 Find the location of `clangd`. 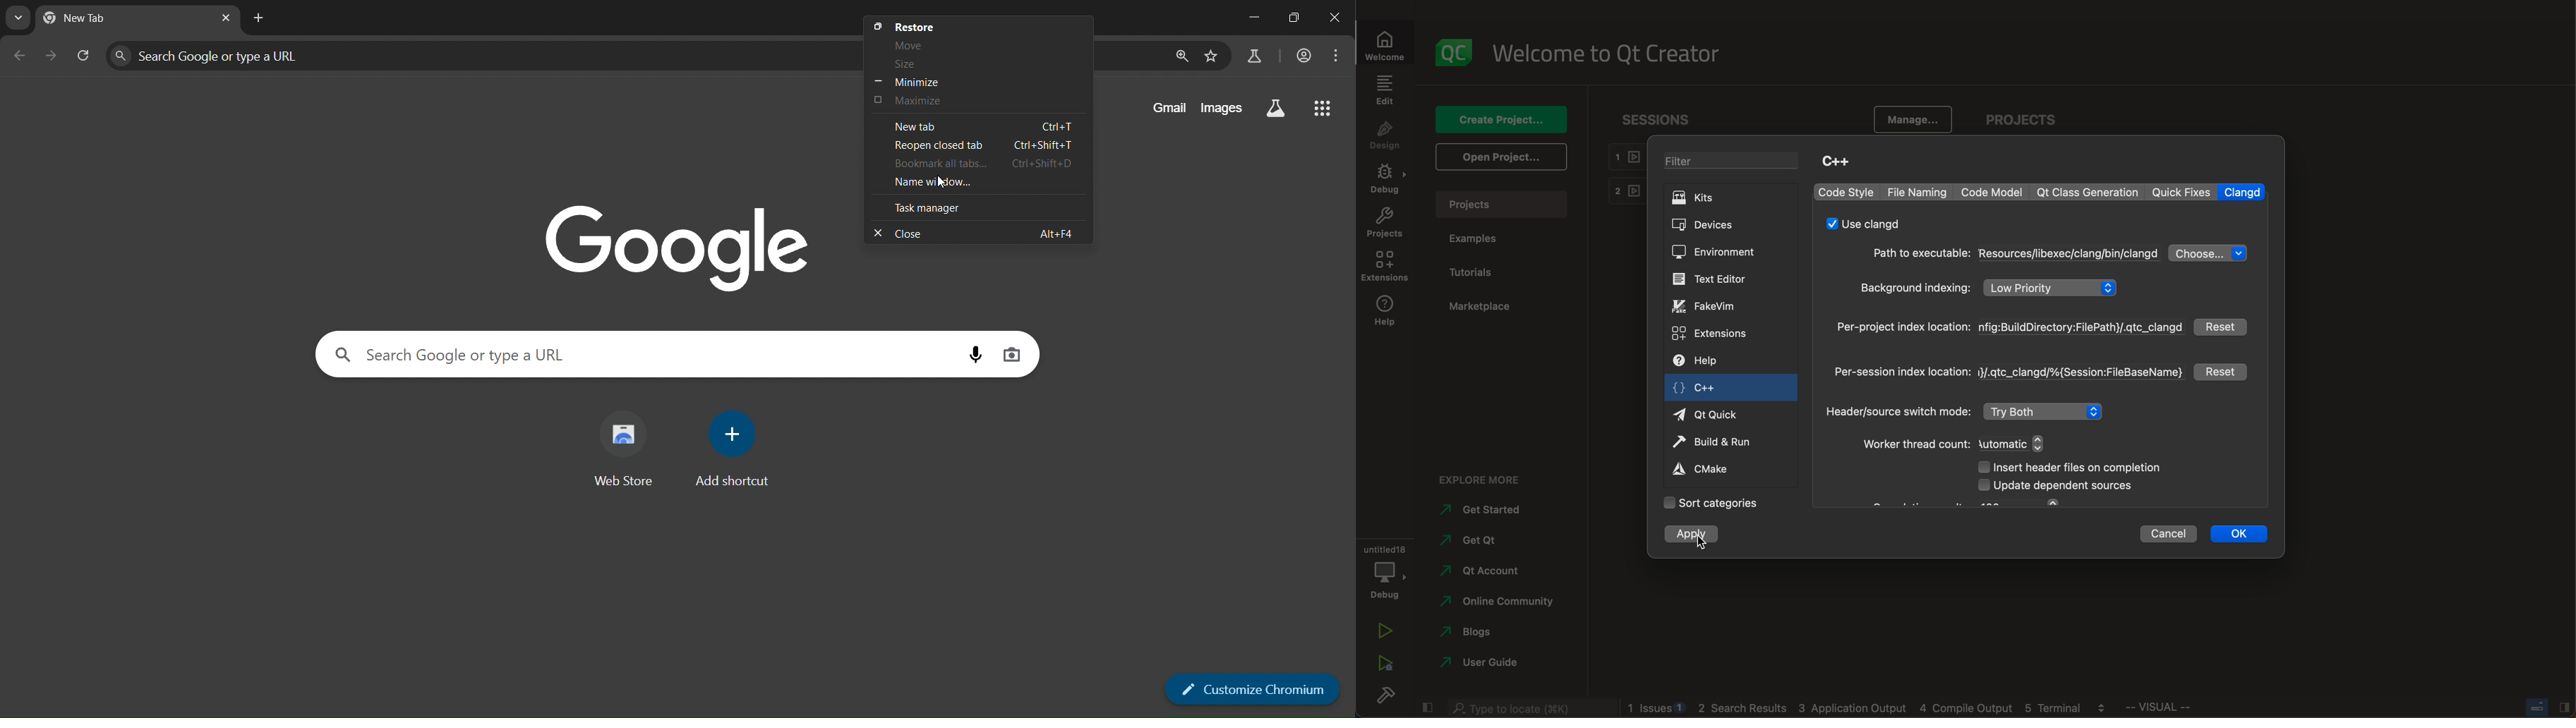

clangd is located at coordinates (2242, 191).